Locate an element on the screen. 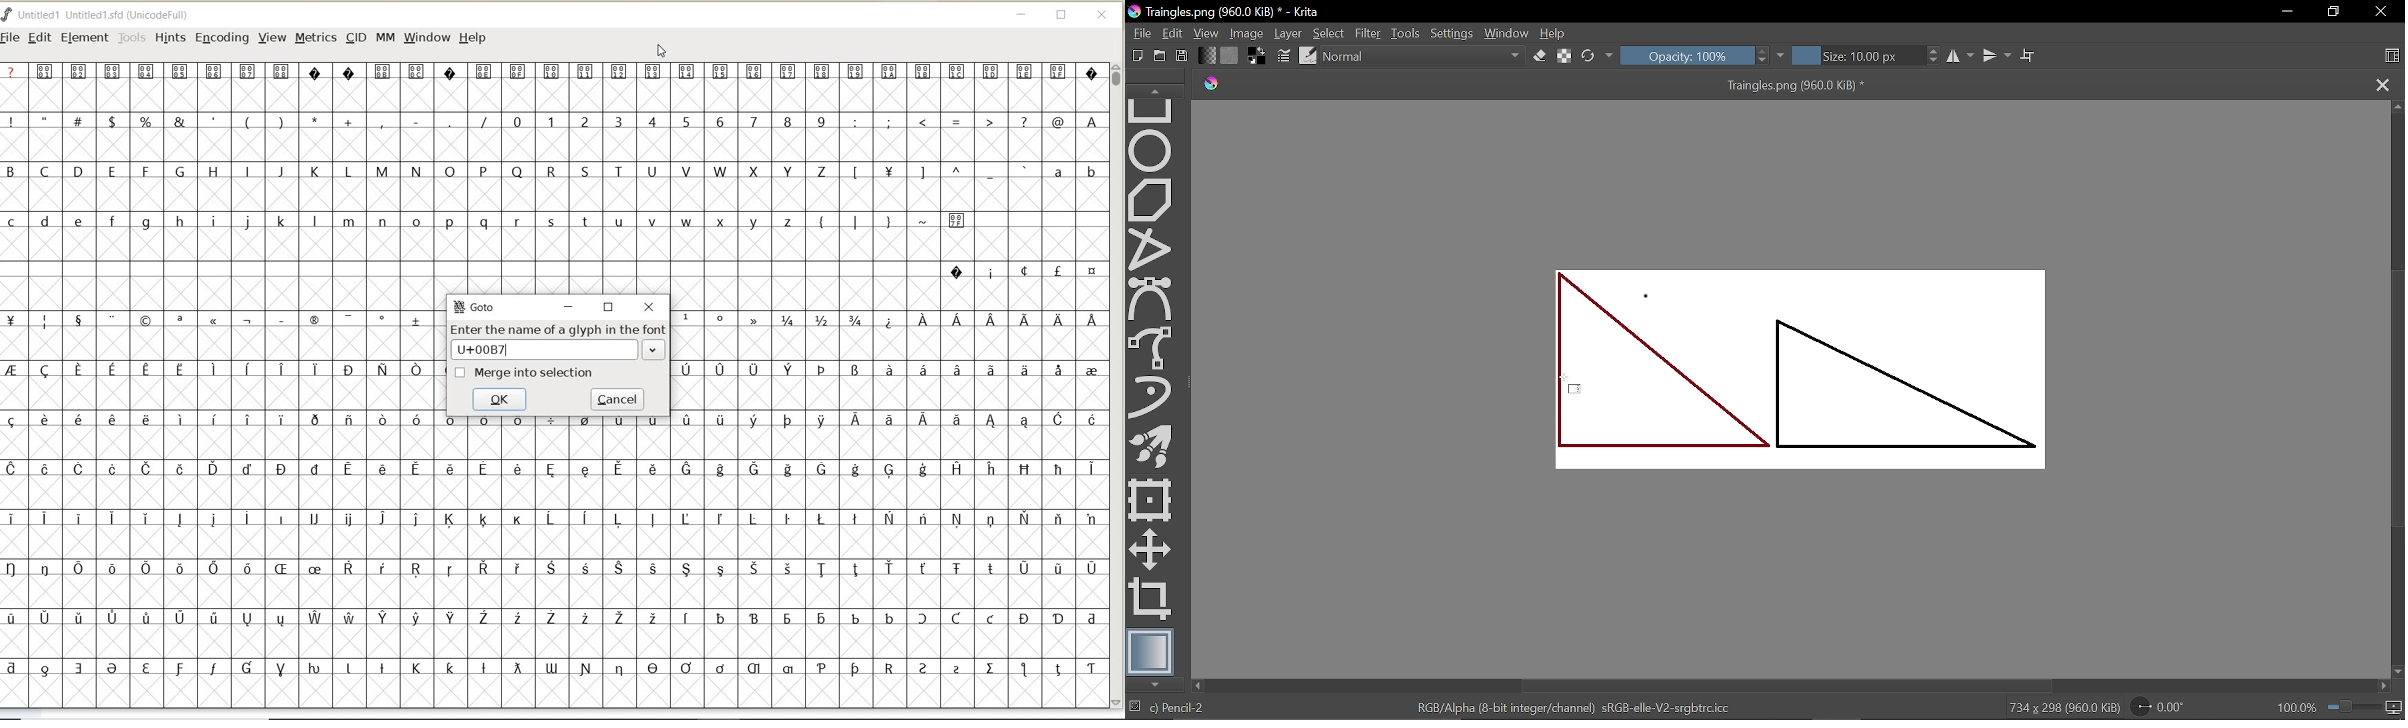 The image size is (2408, 728). edit brush preset is located at coordinates (1309, 55).